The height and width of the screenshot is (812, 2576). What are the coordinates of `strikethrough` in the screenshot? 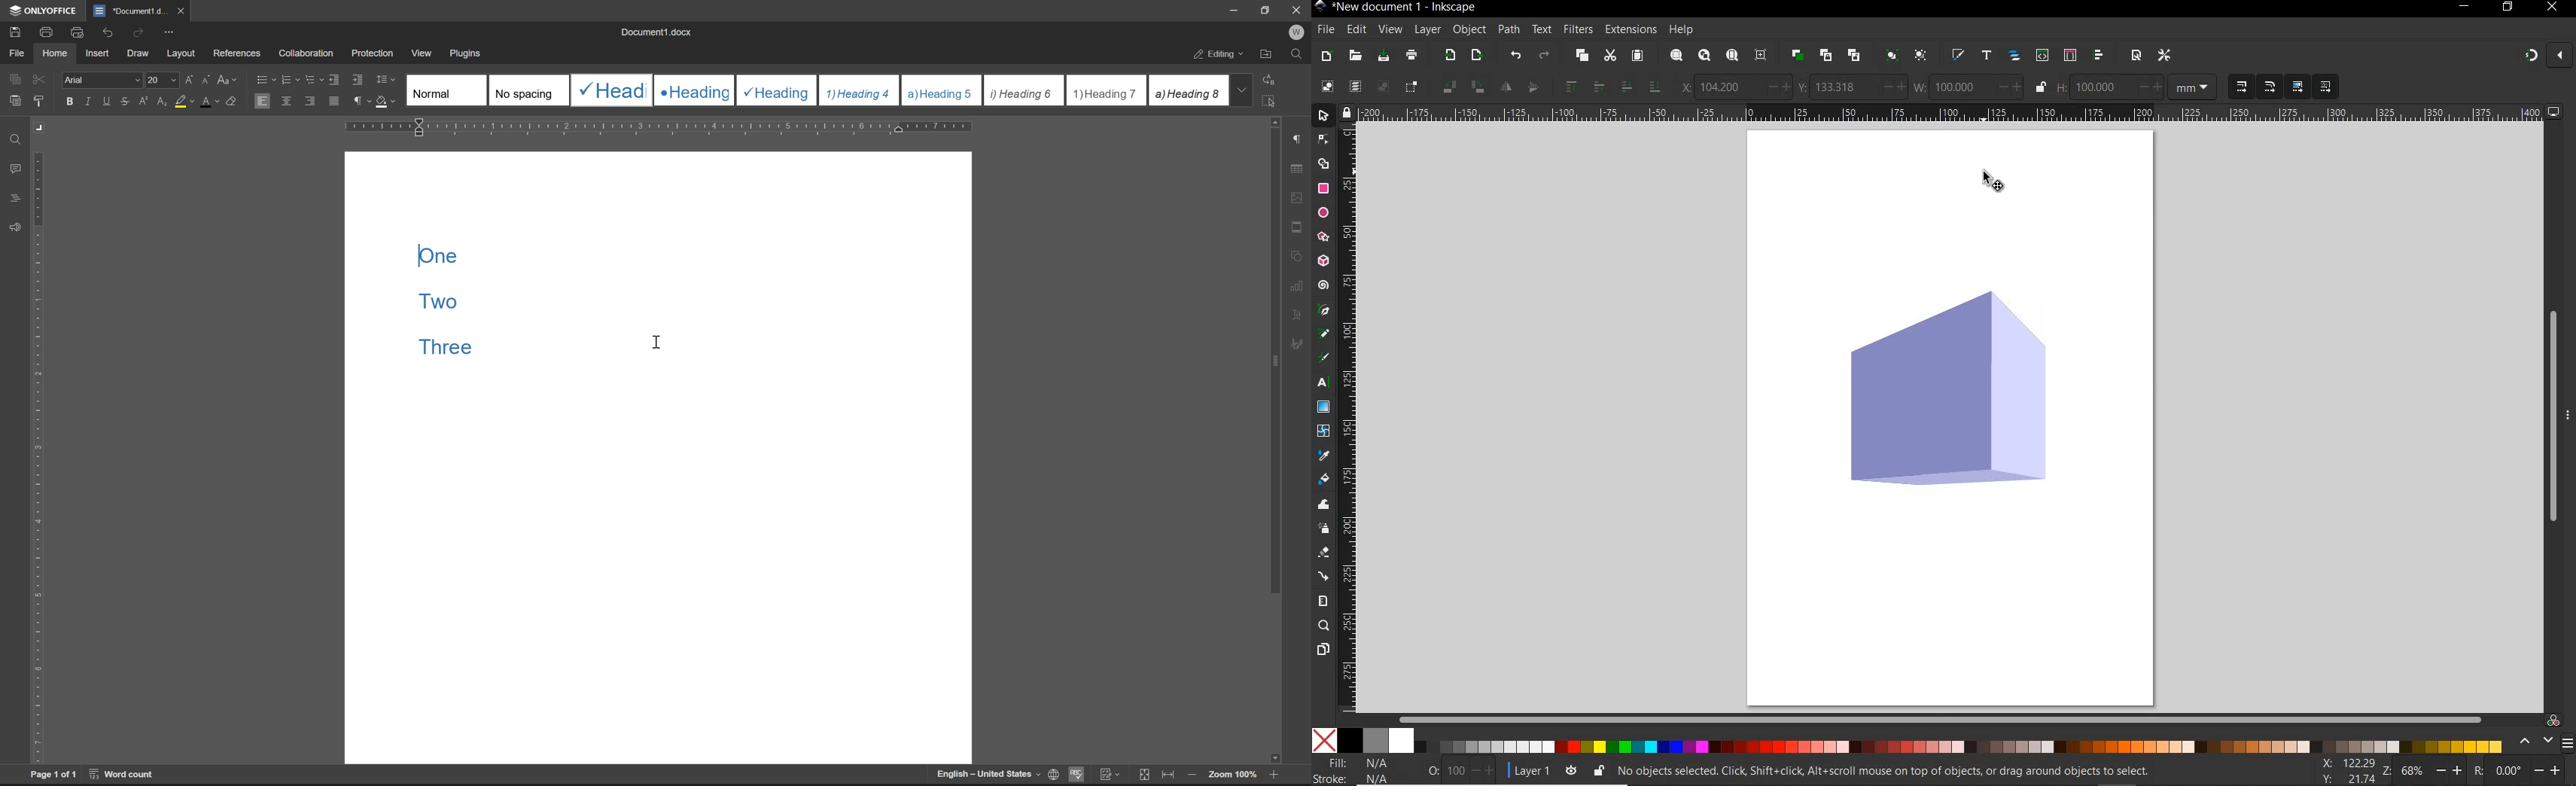 It's located at (127, 100).